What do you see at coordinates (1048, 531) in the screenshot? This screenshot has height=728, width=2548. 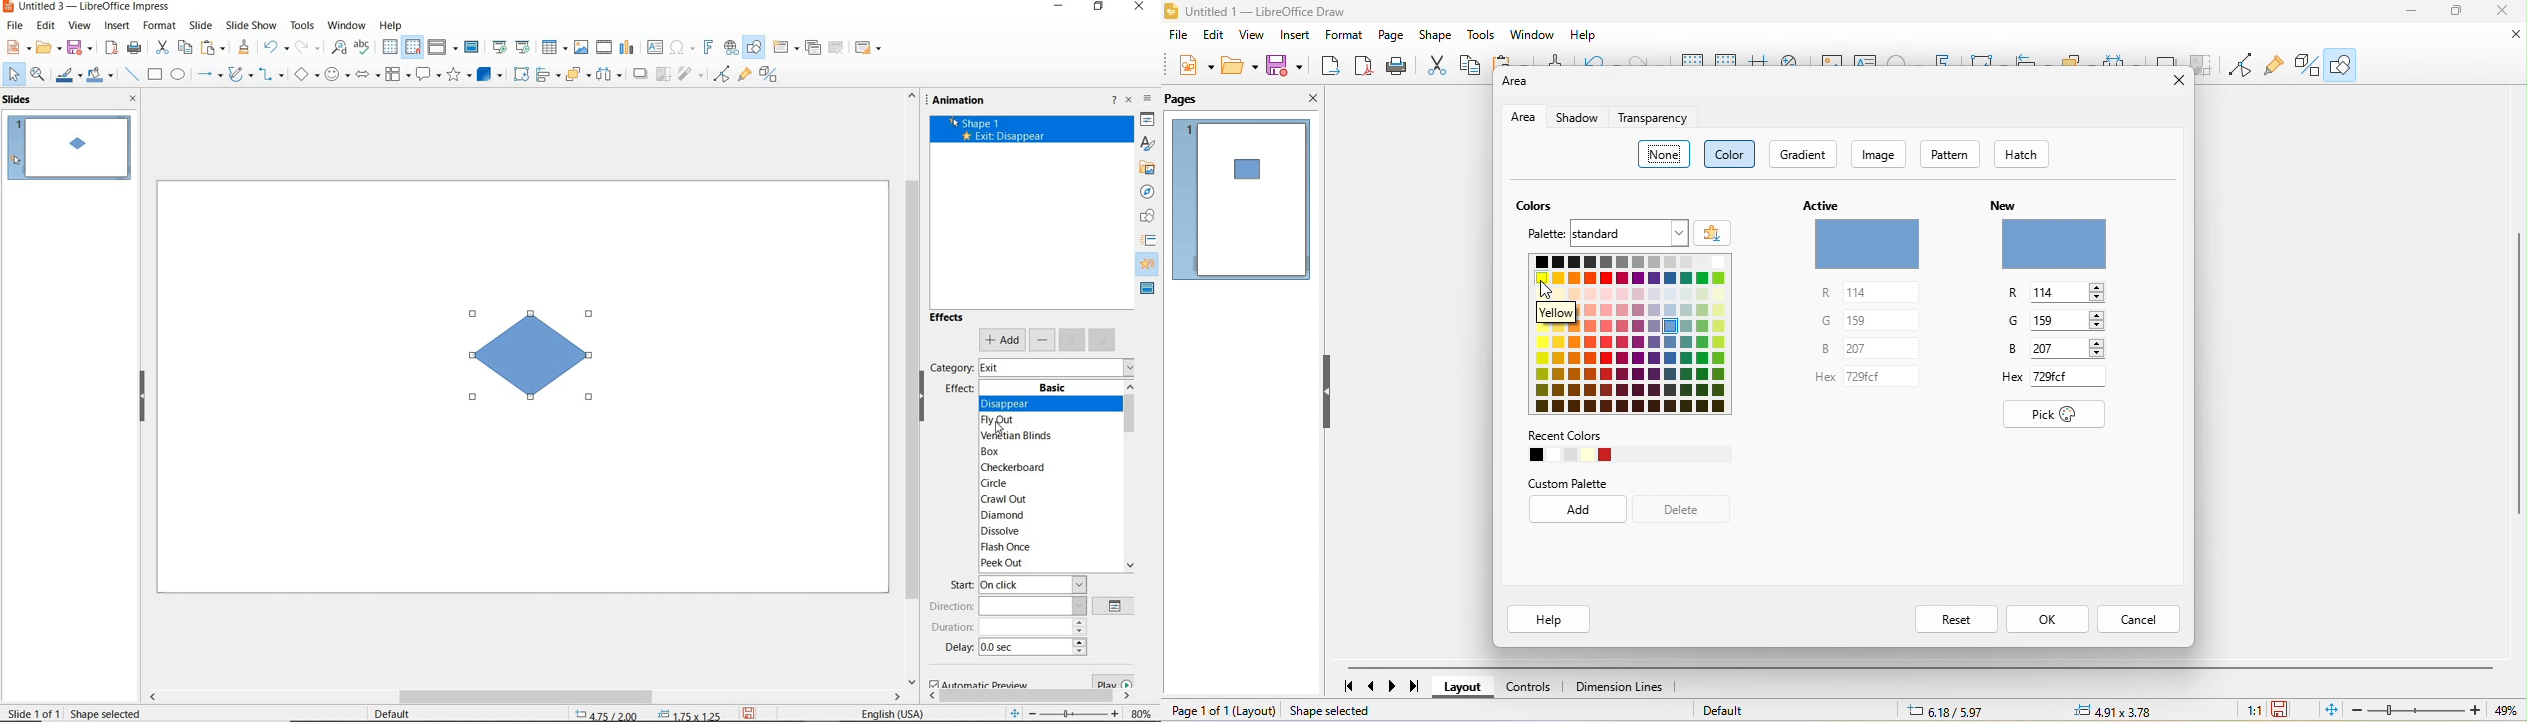 I see `dissolve` at bounding box center [1048, 531].